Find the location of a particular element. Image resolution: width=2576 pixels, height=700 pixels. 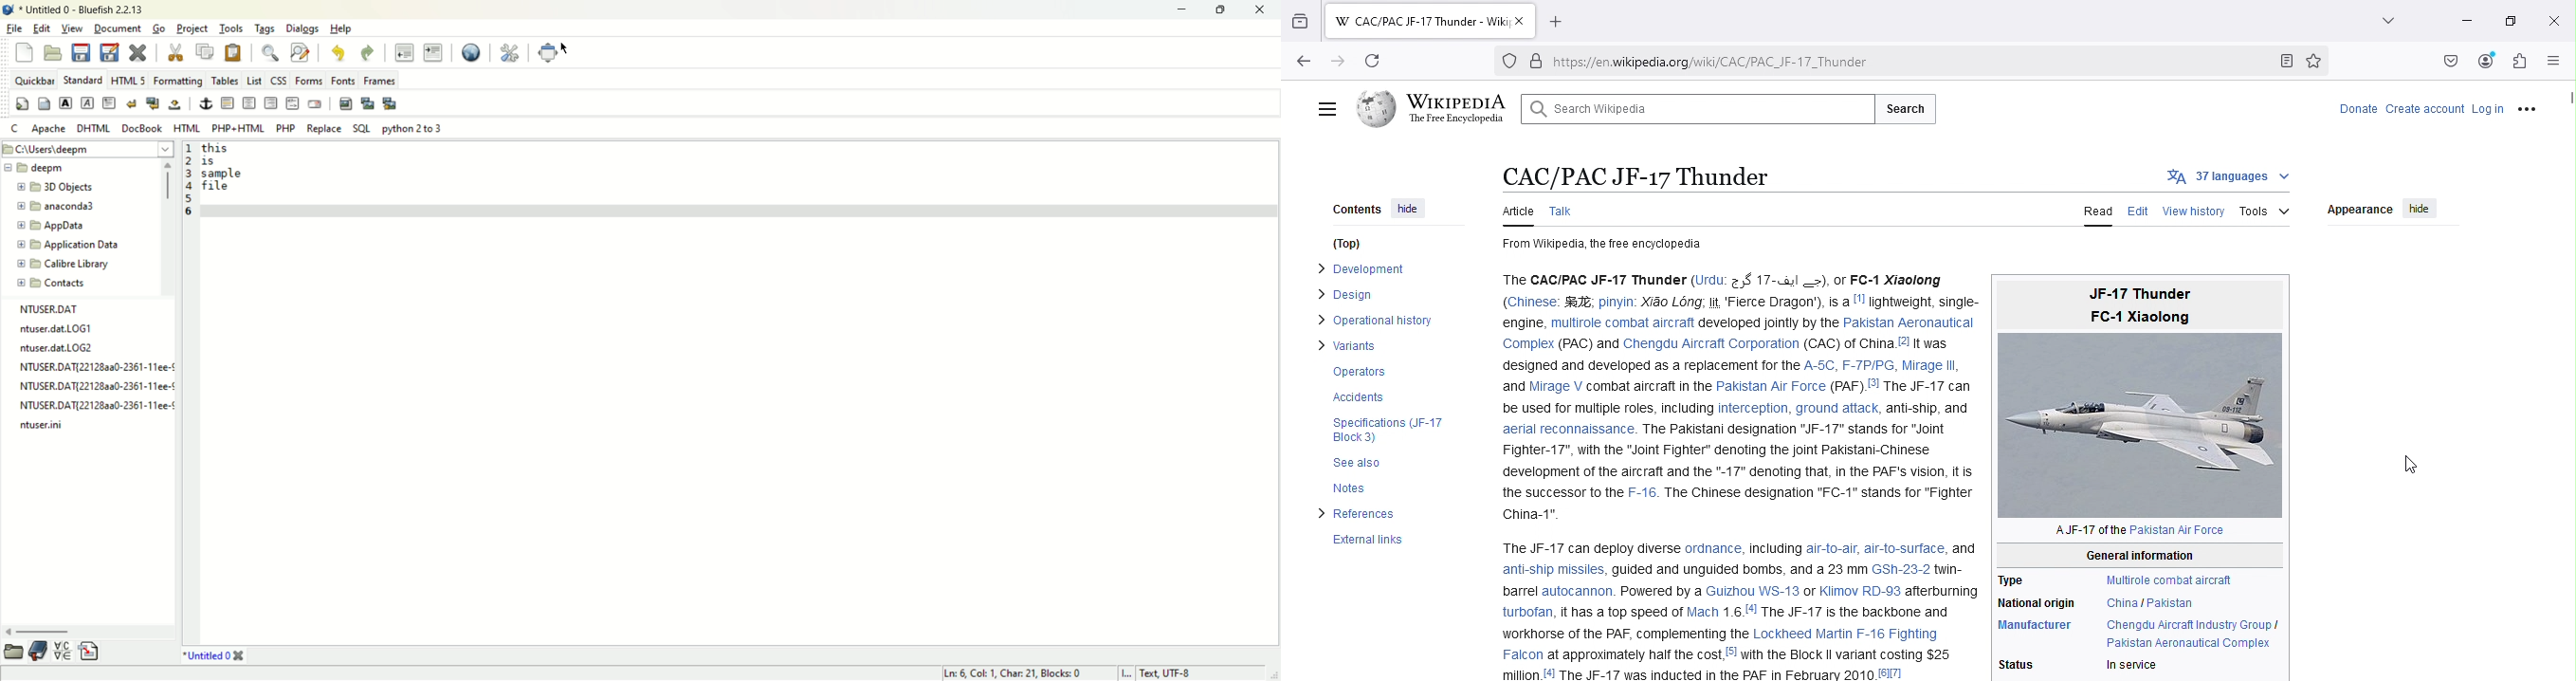

I is located at coordinates (1128, 672).